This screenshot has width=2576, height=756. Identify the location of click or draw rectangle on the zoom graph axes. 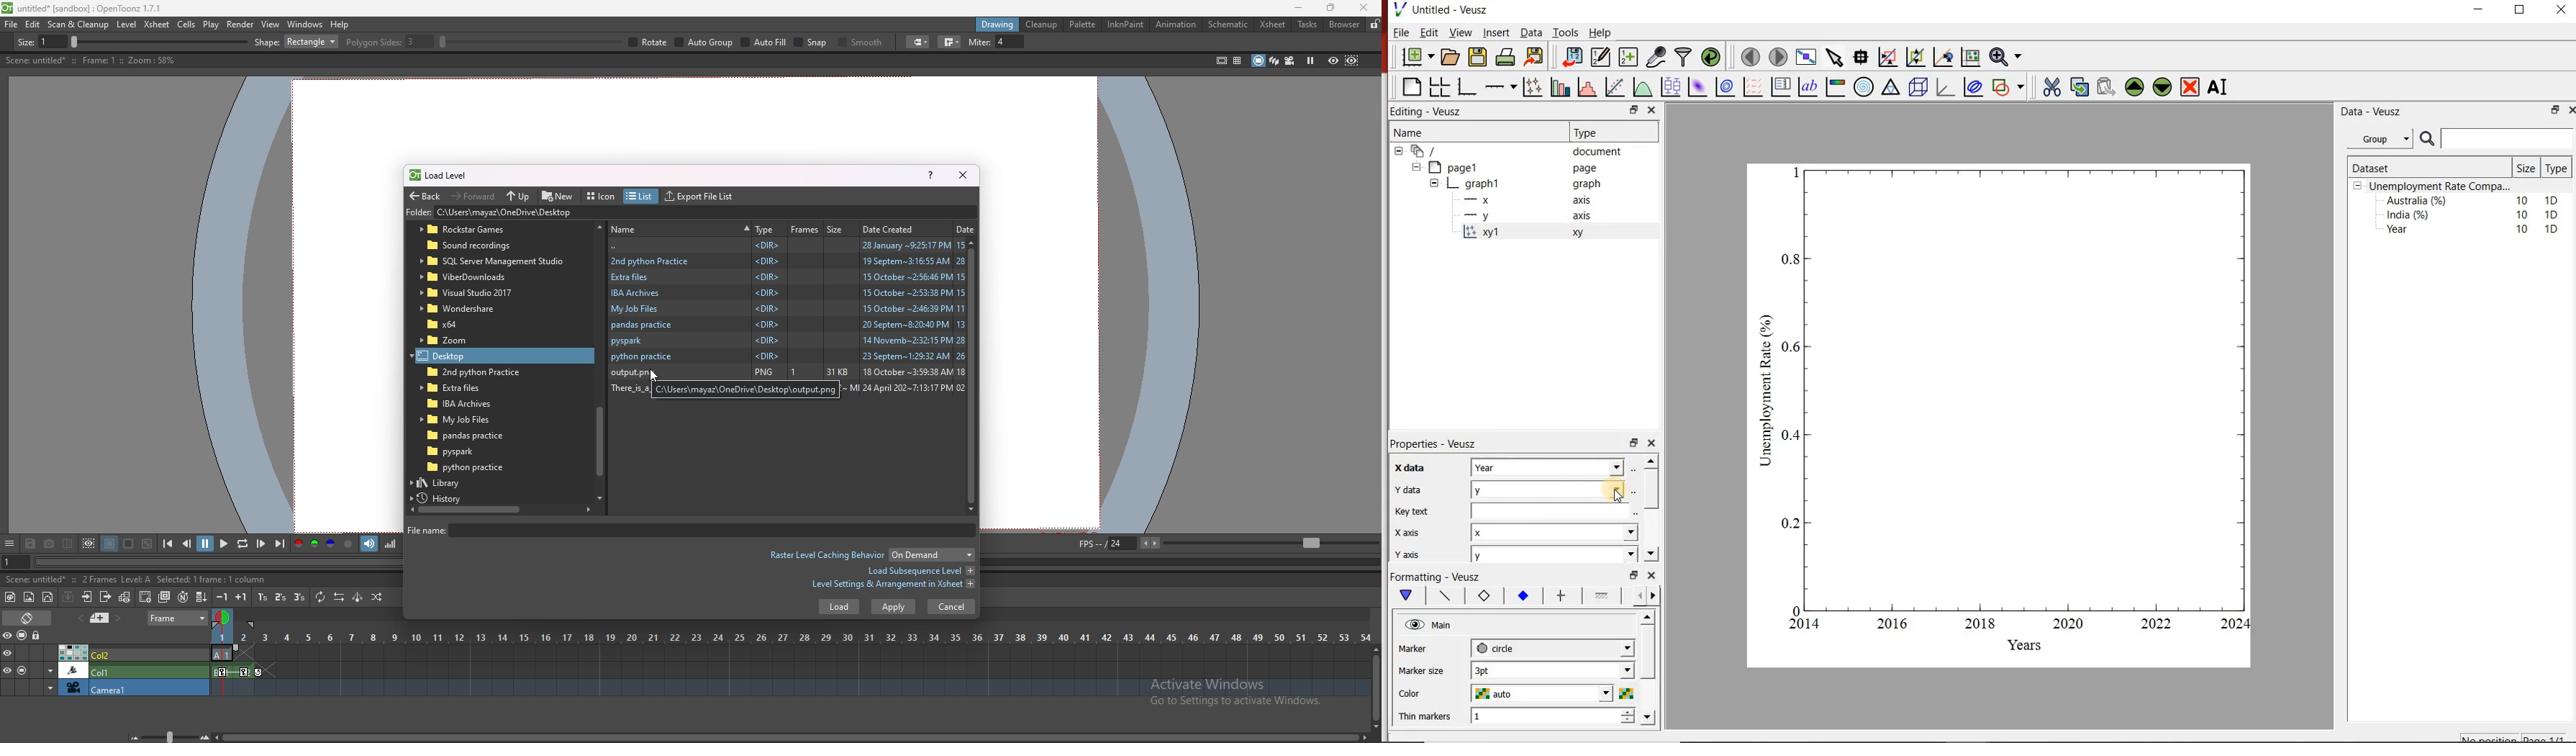
(1889, 58).